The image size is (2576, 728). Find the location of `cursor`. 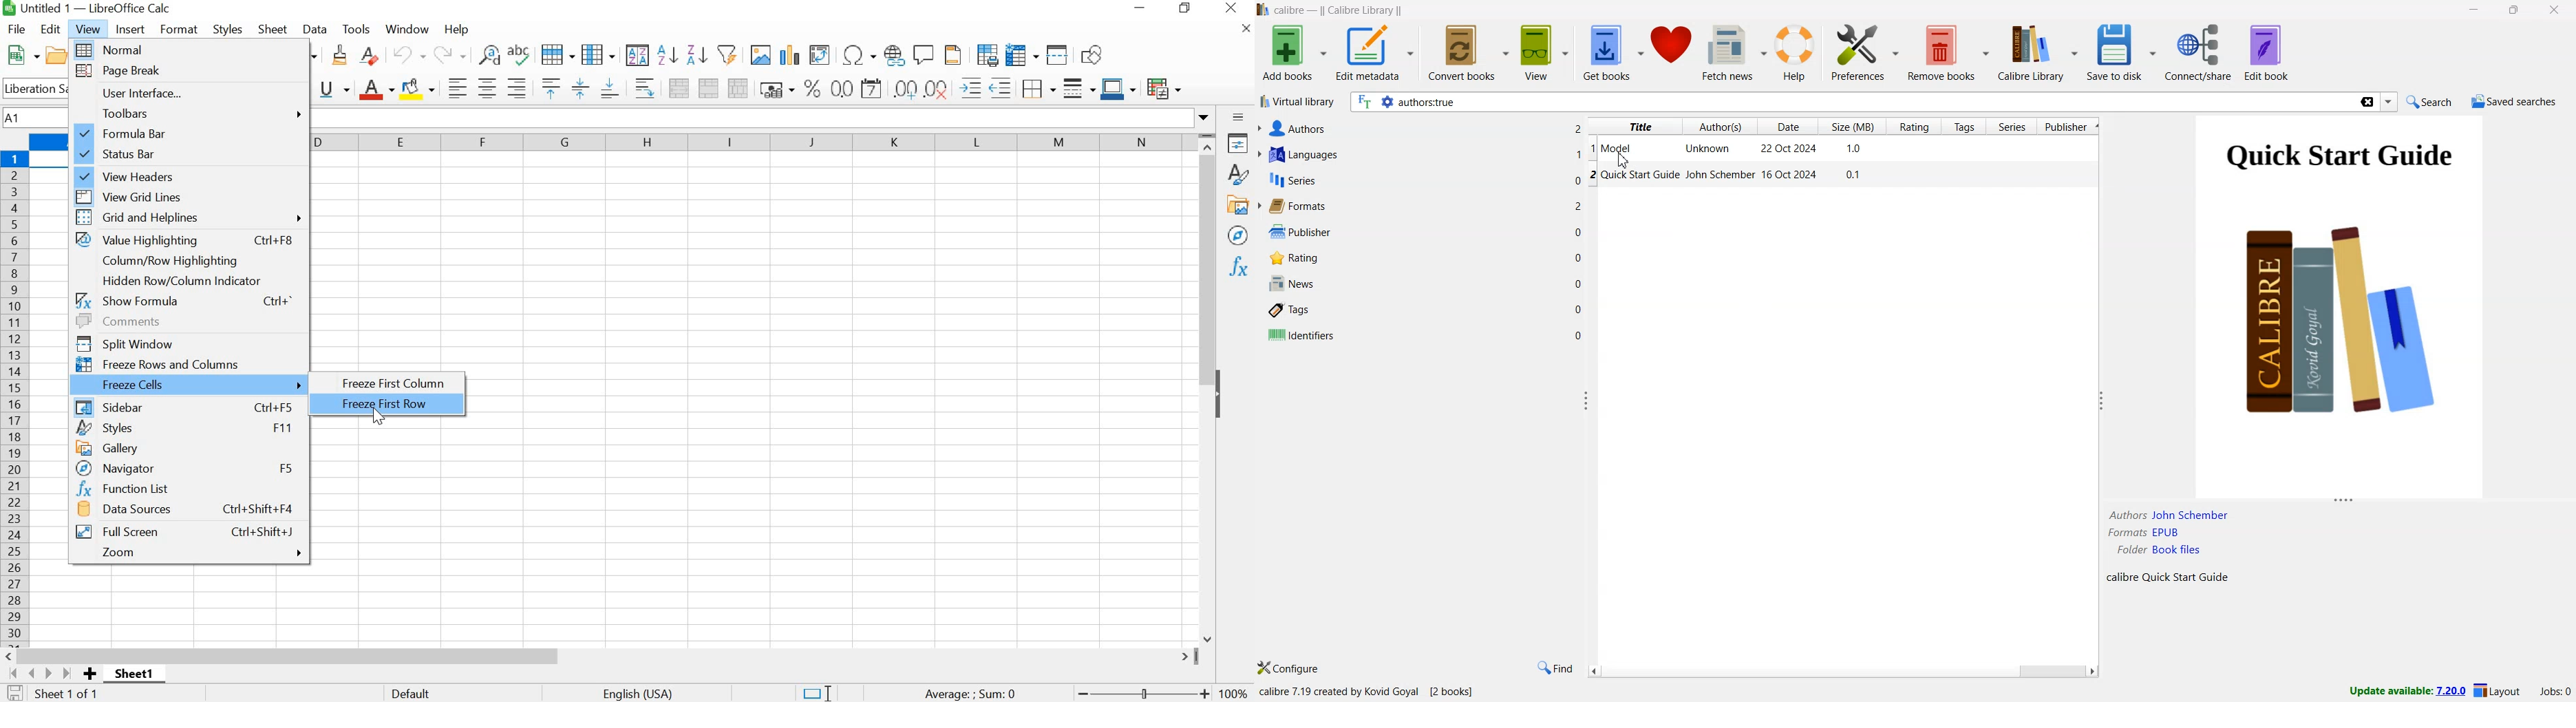

cursor is located at coordinates (1625, 162).